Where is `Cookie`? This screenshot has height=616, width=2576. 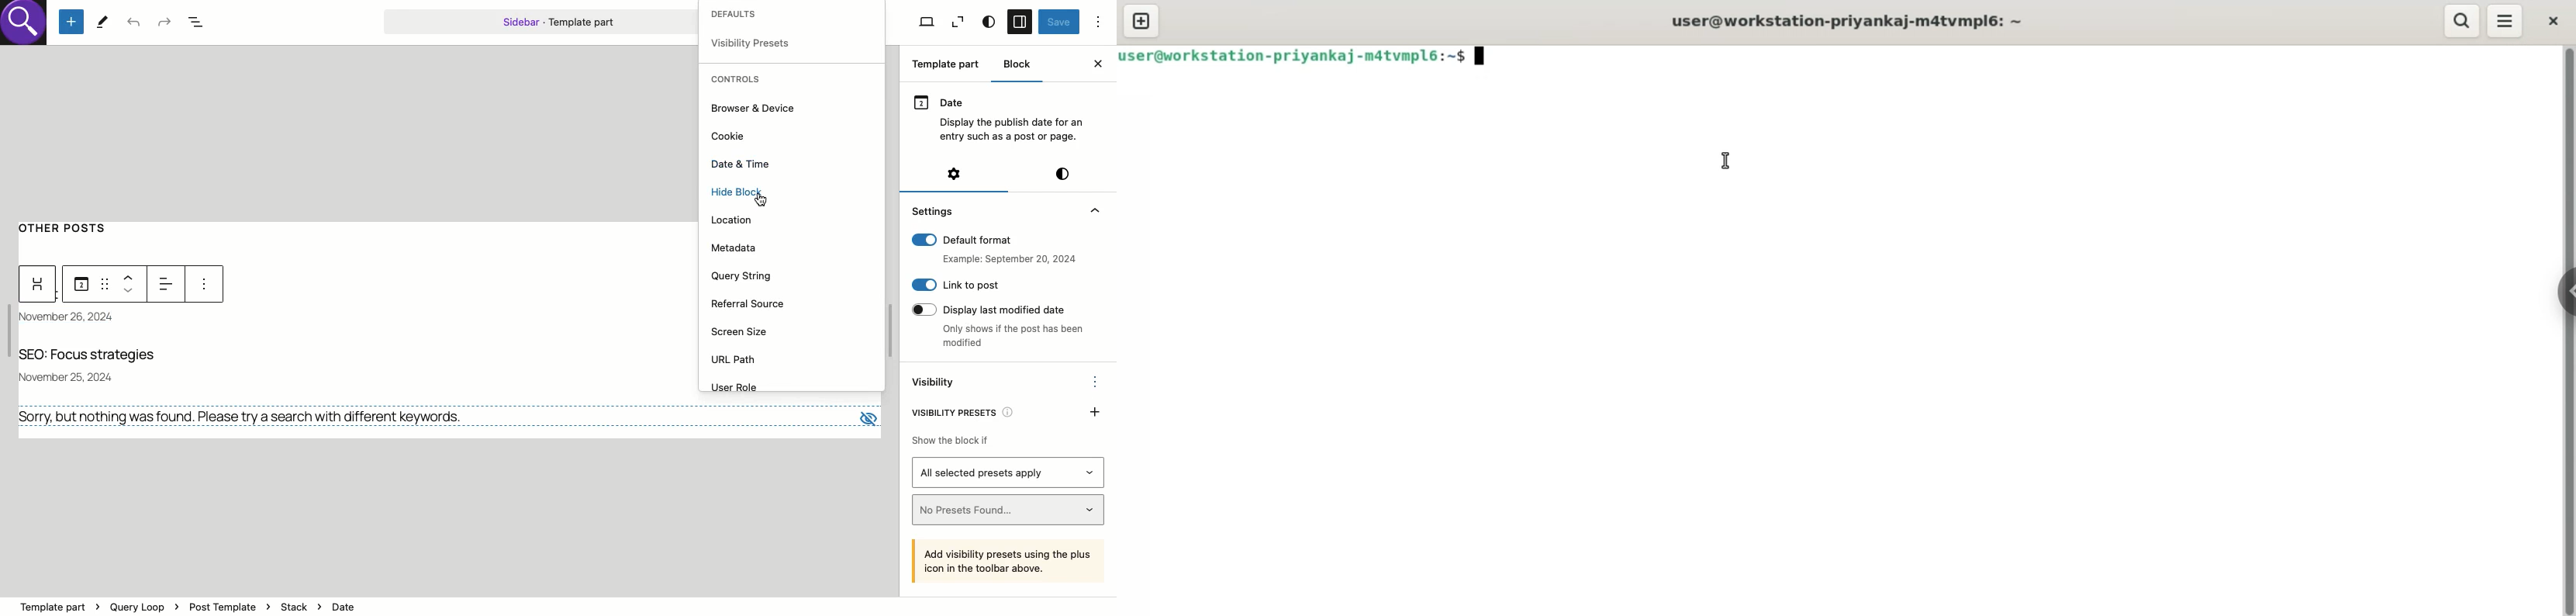
Cookie is located at coordinates (726, 137).